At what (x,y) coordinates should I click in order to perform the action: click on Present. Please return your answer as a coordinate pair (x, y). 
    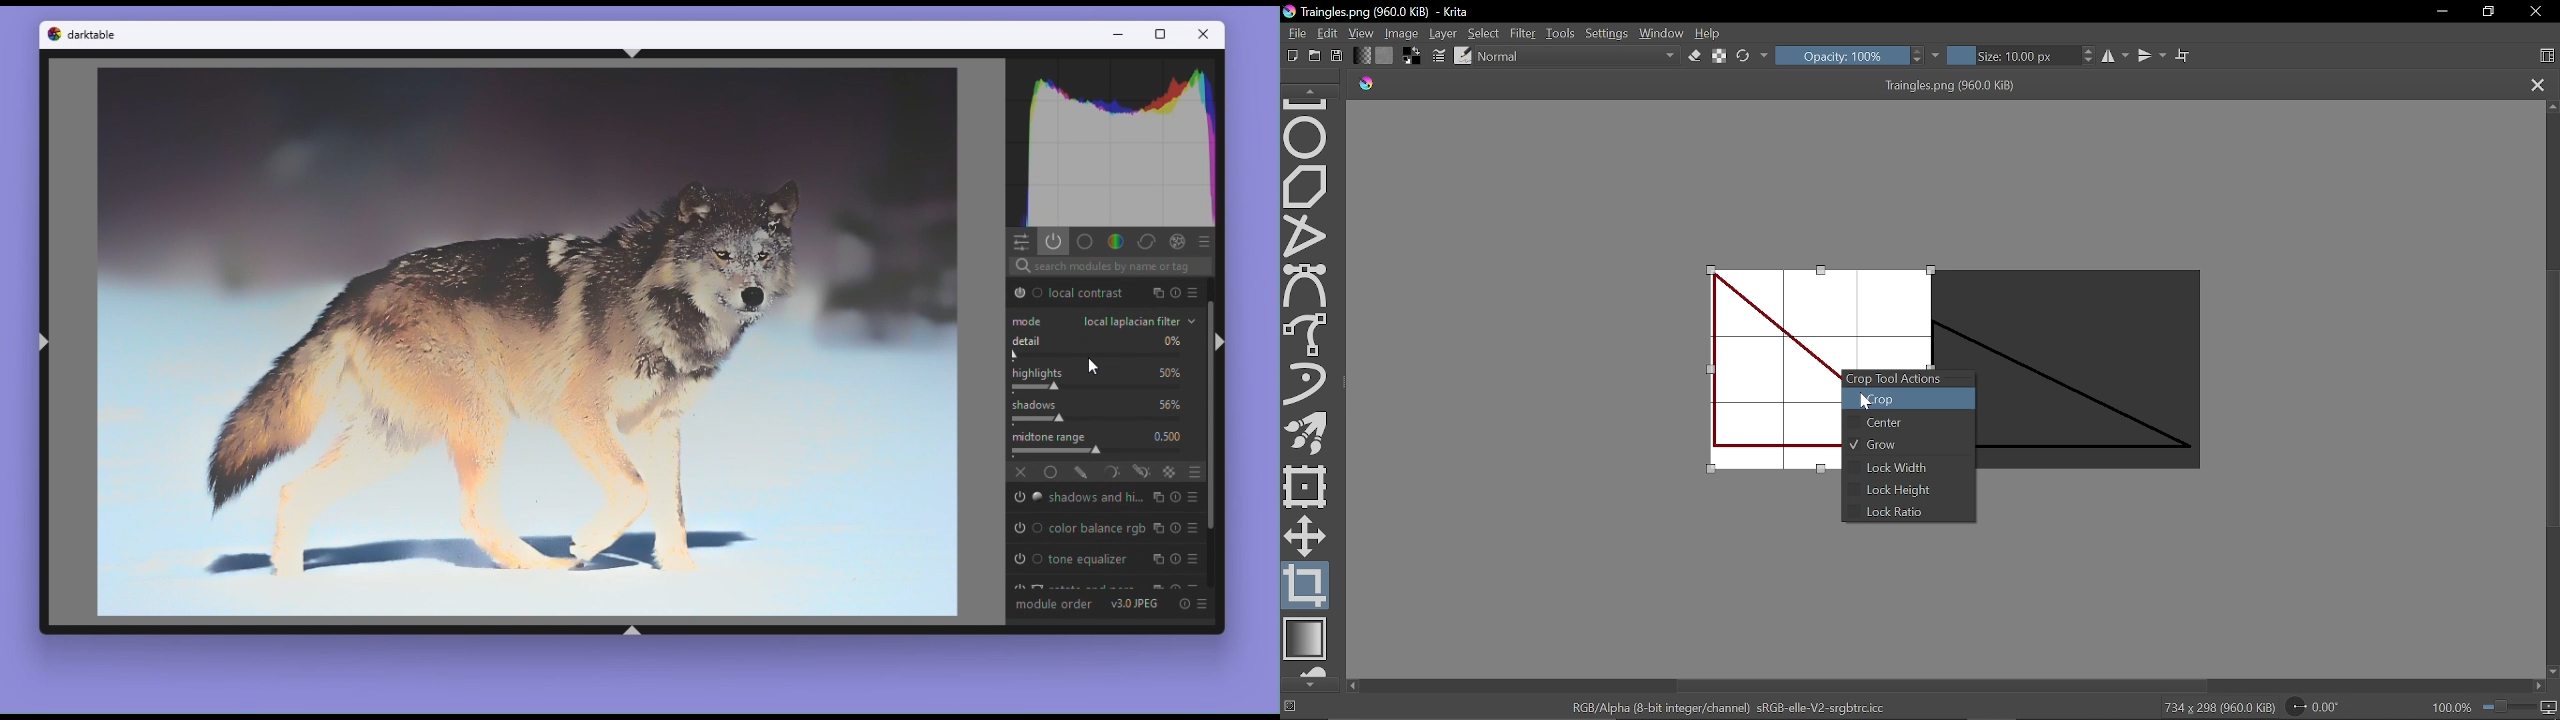
    Looking at the image, I should click on (1201, 601).